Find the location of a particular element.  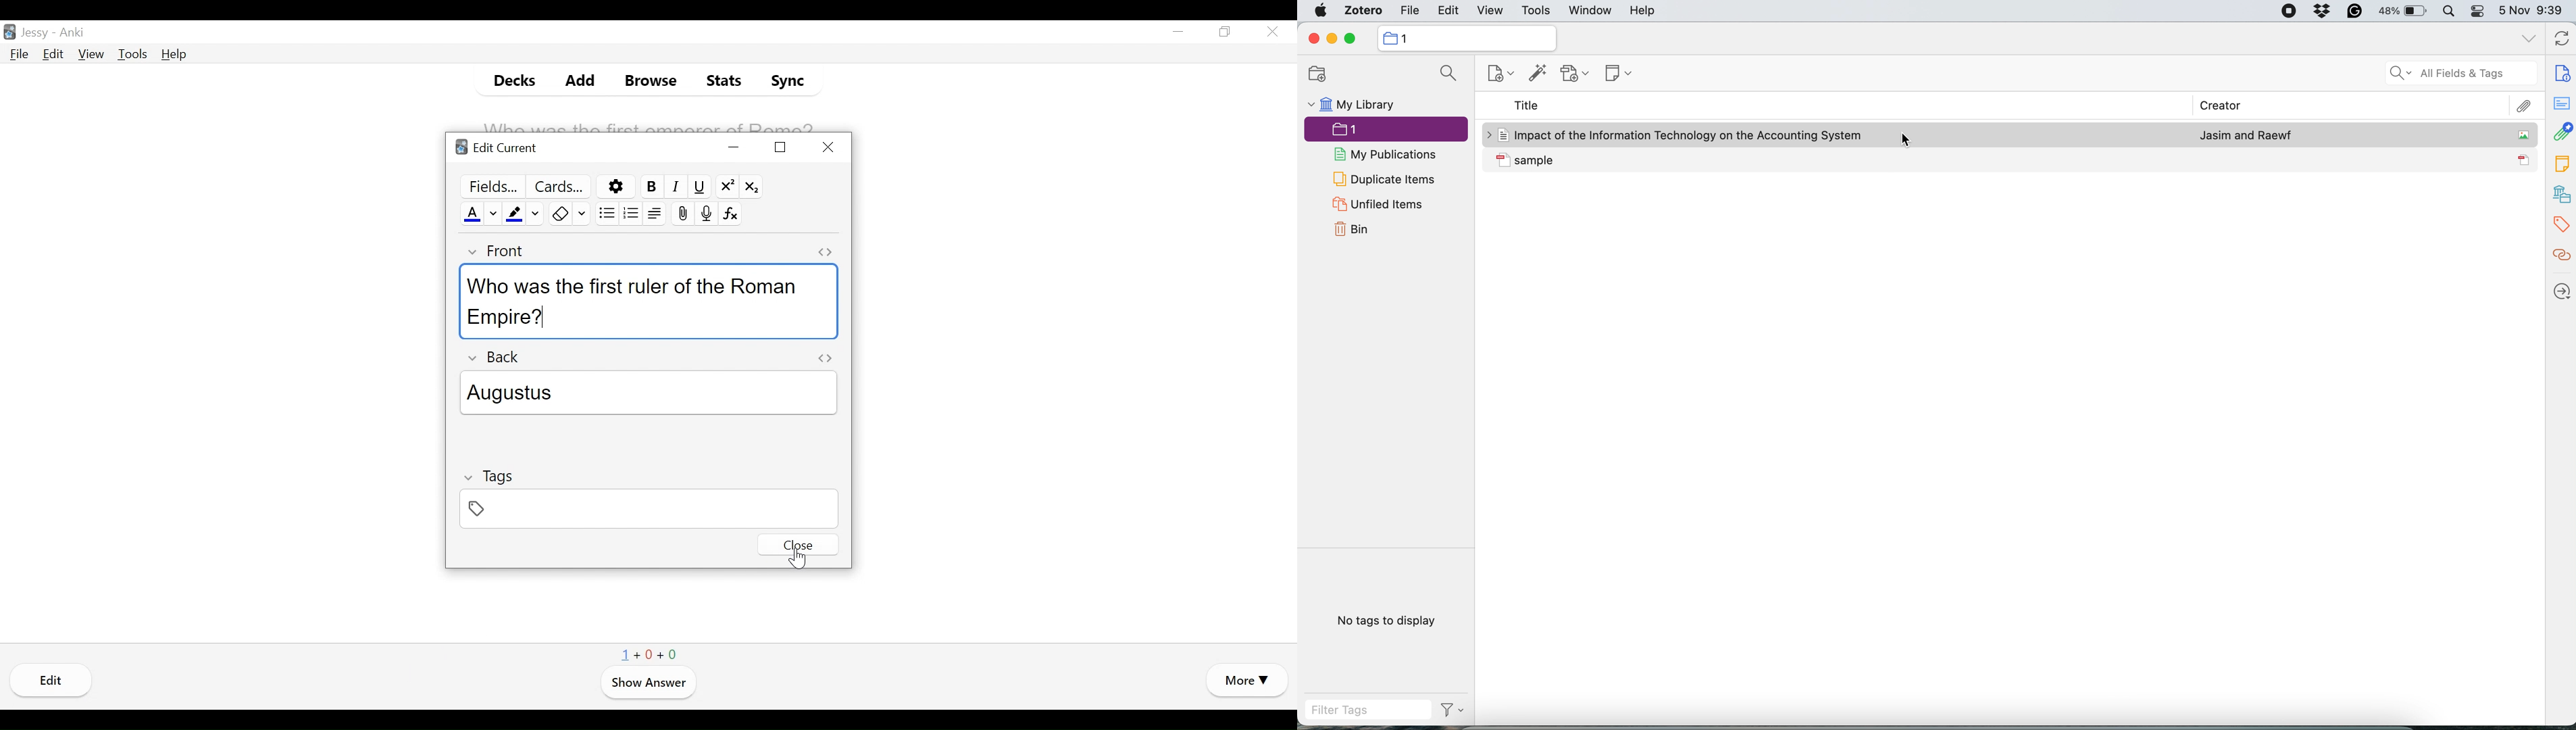

window is located at coordinates (1592, 11).